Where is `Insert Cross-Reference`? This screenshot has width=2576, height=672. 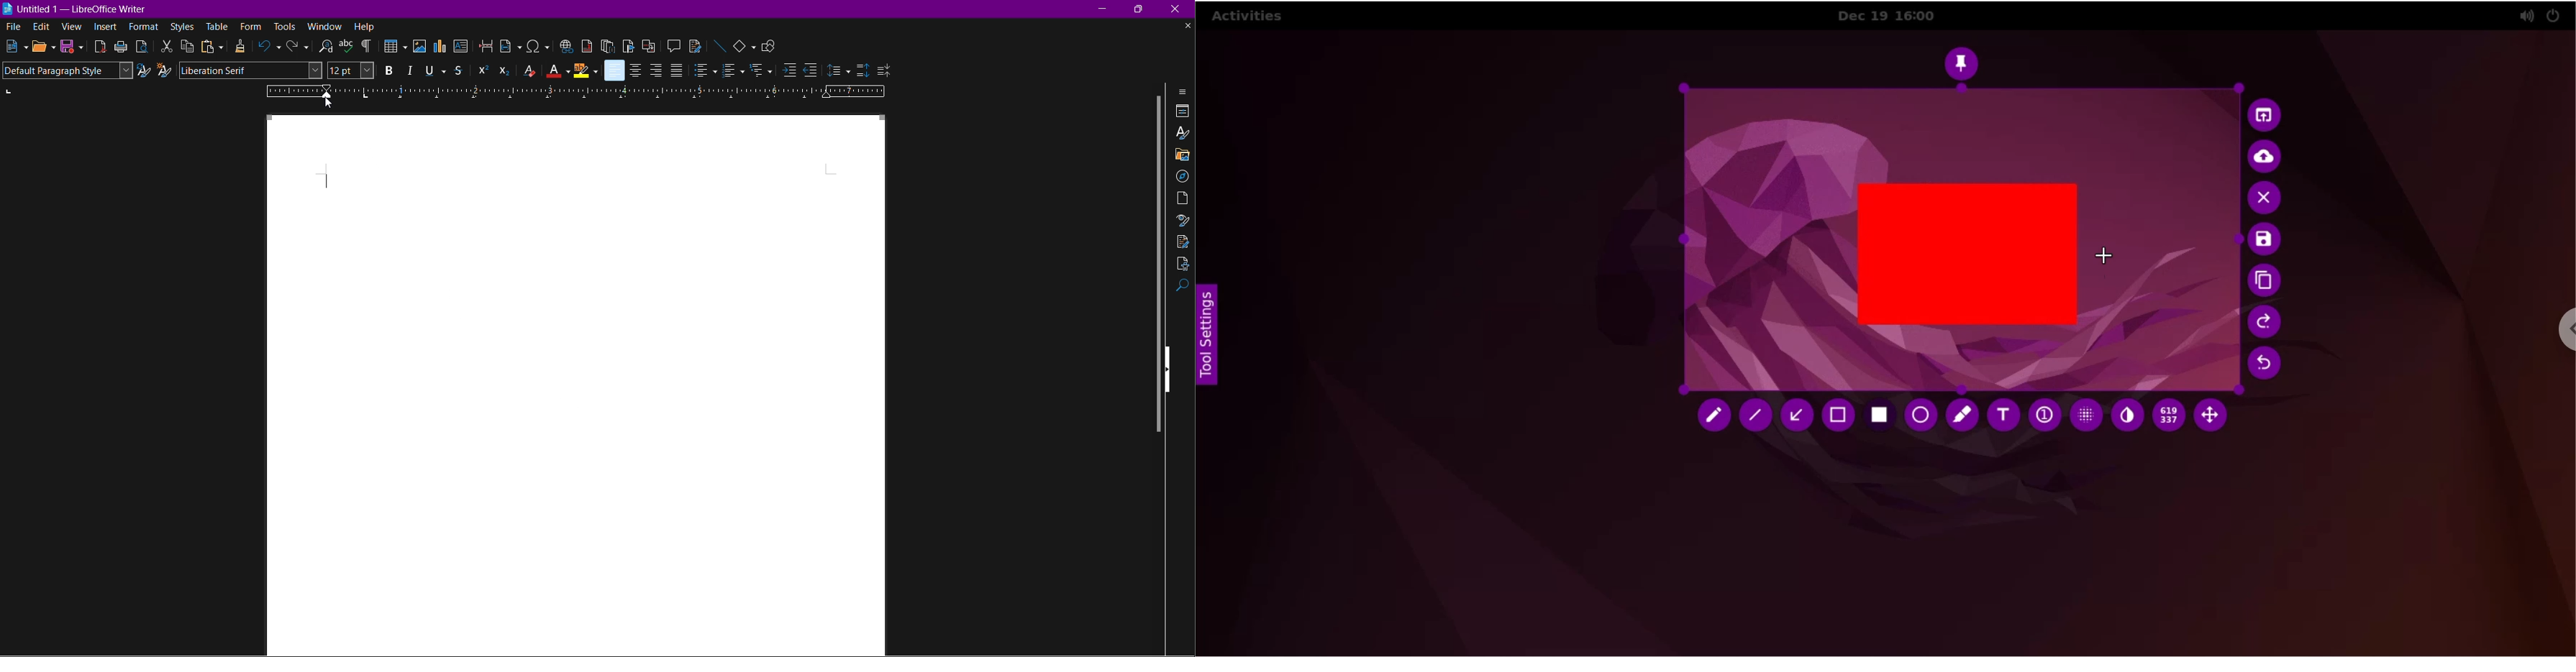 Insert Cross-Reference is located at coordinates (647, 45).